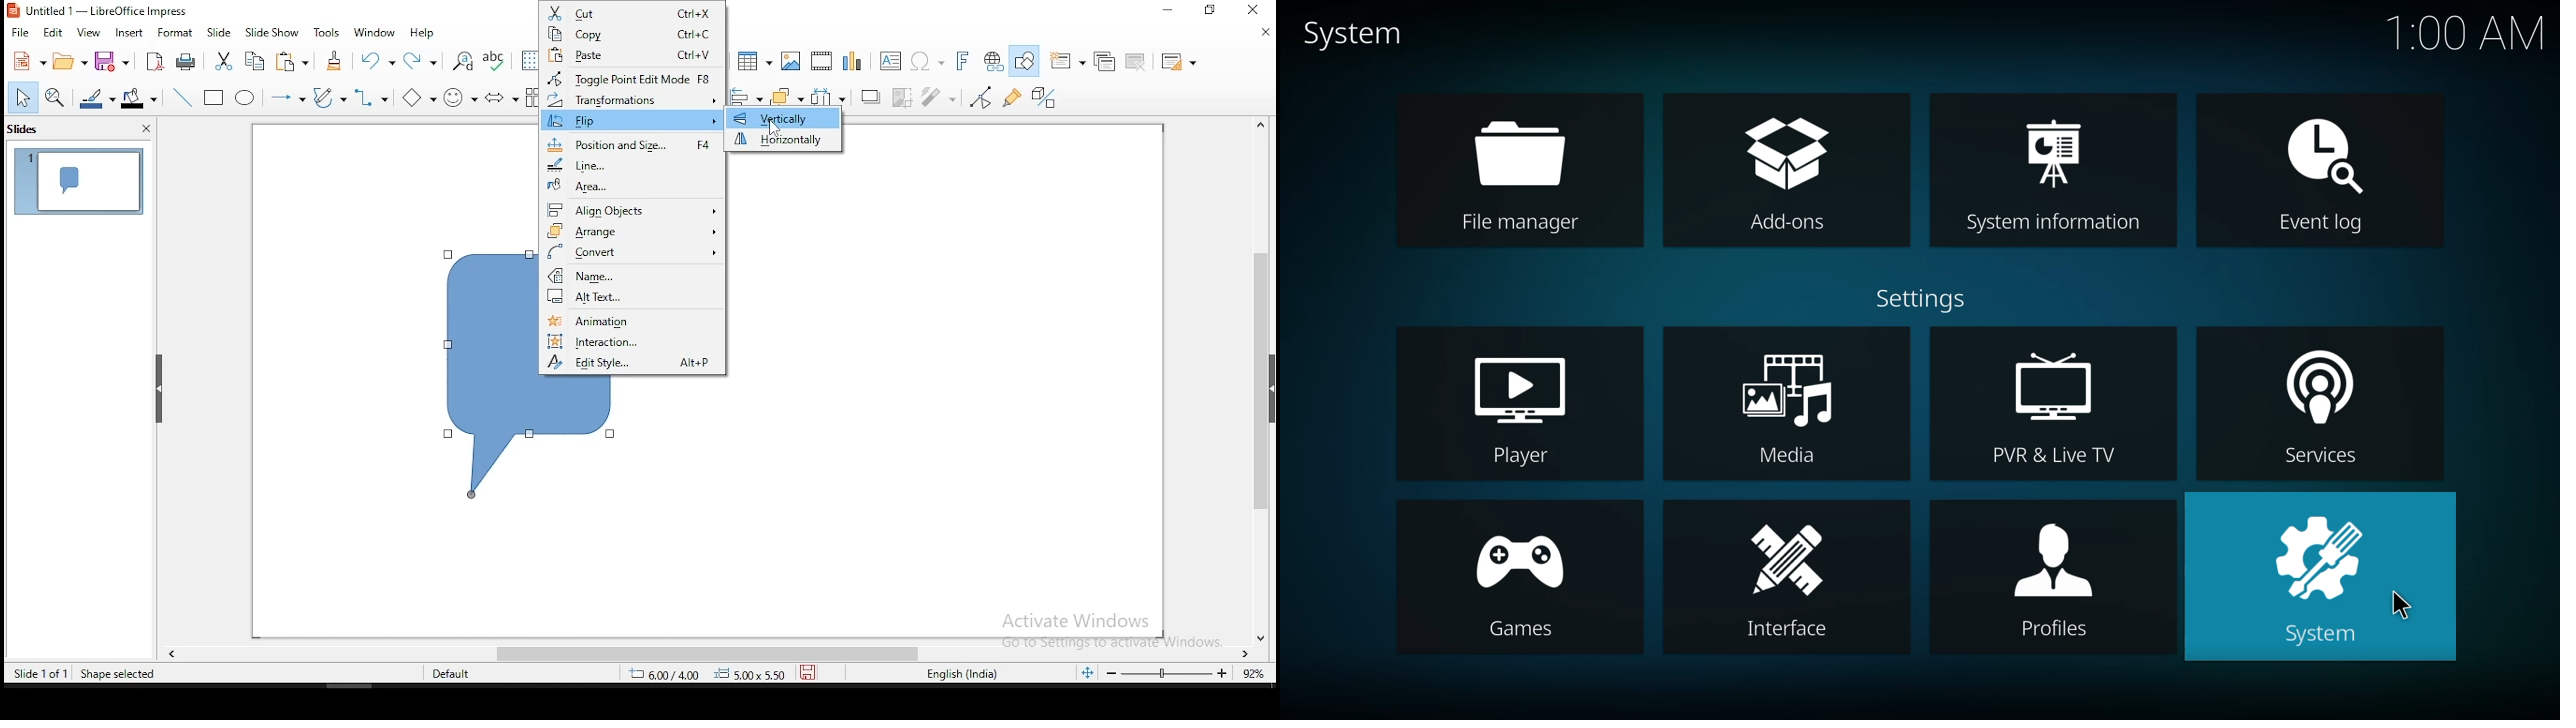 The height and width of the screenshot is (728, 2576). What do you see at coordinates (27, 60) in the screenshot?
I see `new` at bounding box center [27, 60].